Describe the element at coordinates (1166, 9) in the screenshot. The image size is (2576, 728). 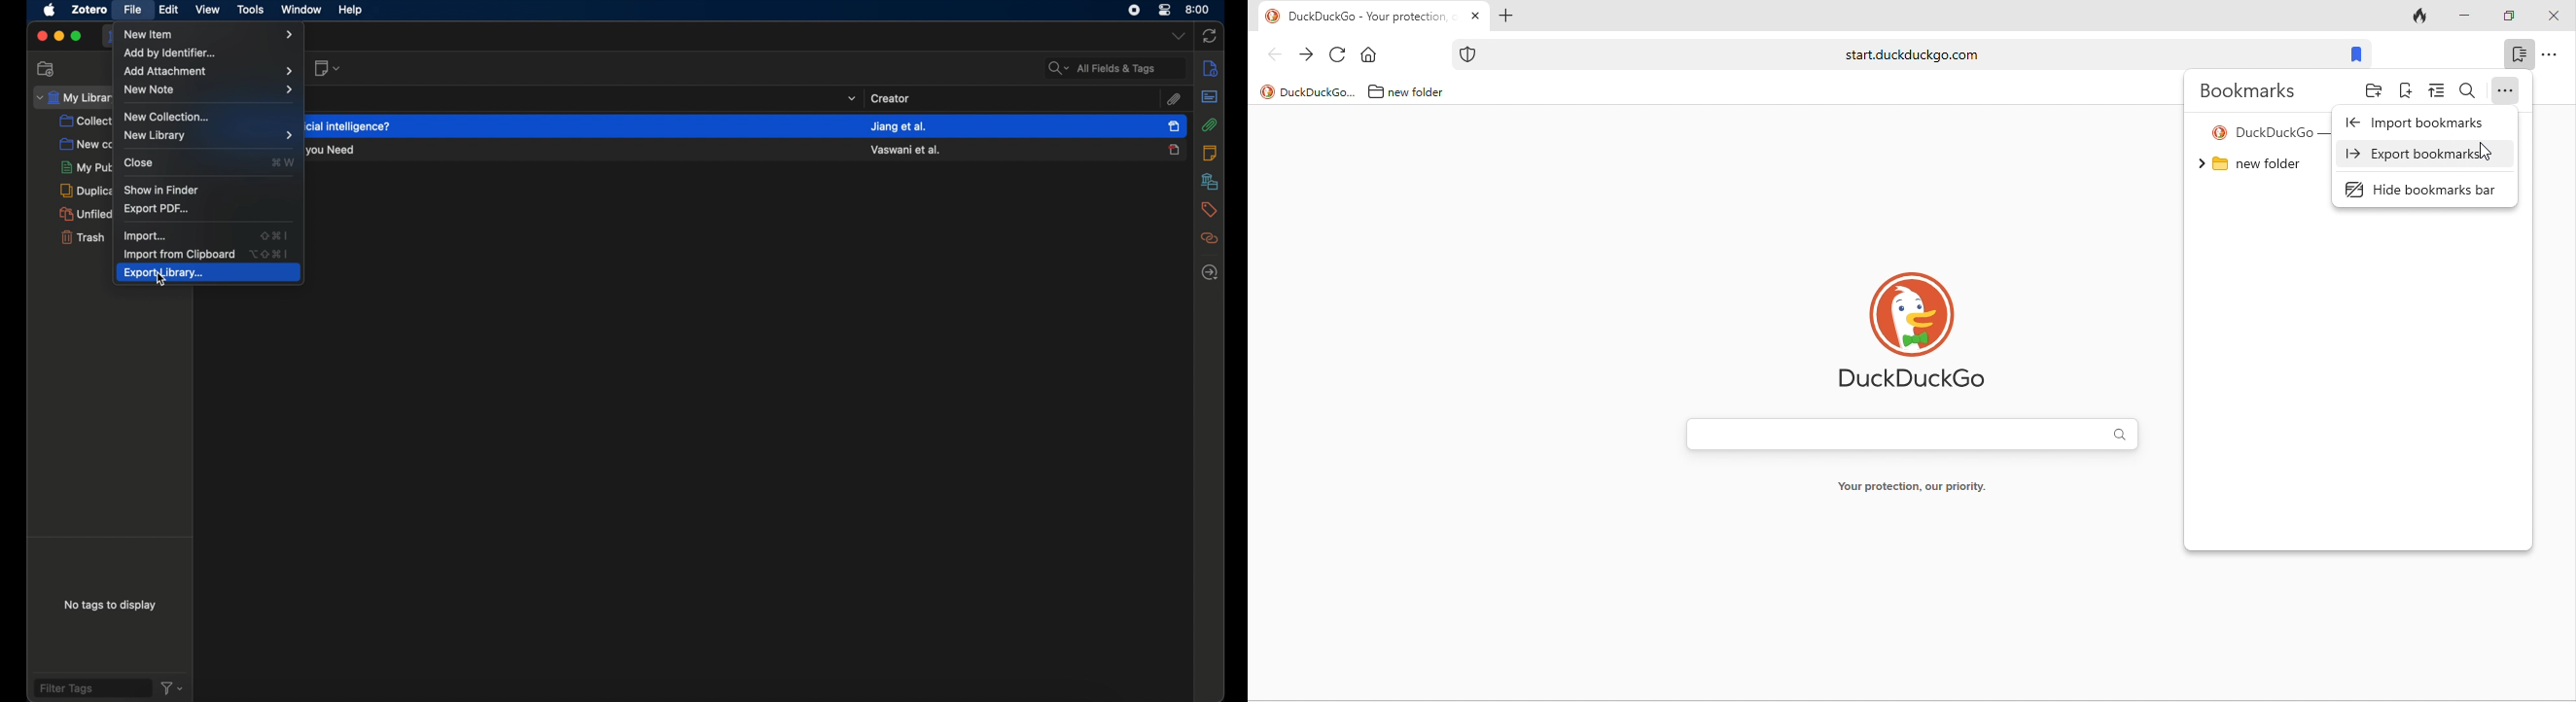
I see `control center` at that location.